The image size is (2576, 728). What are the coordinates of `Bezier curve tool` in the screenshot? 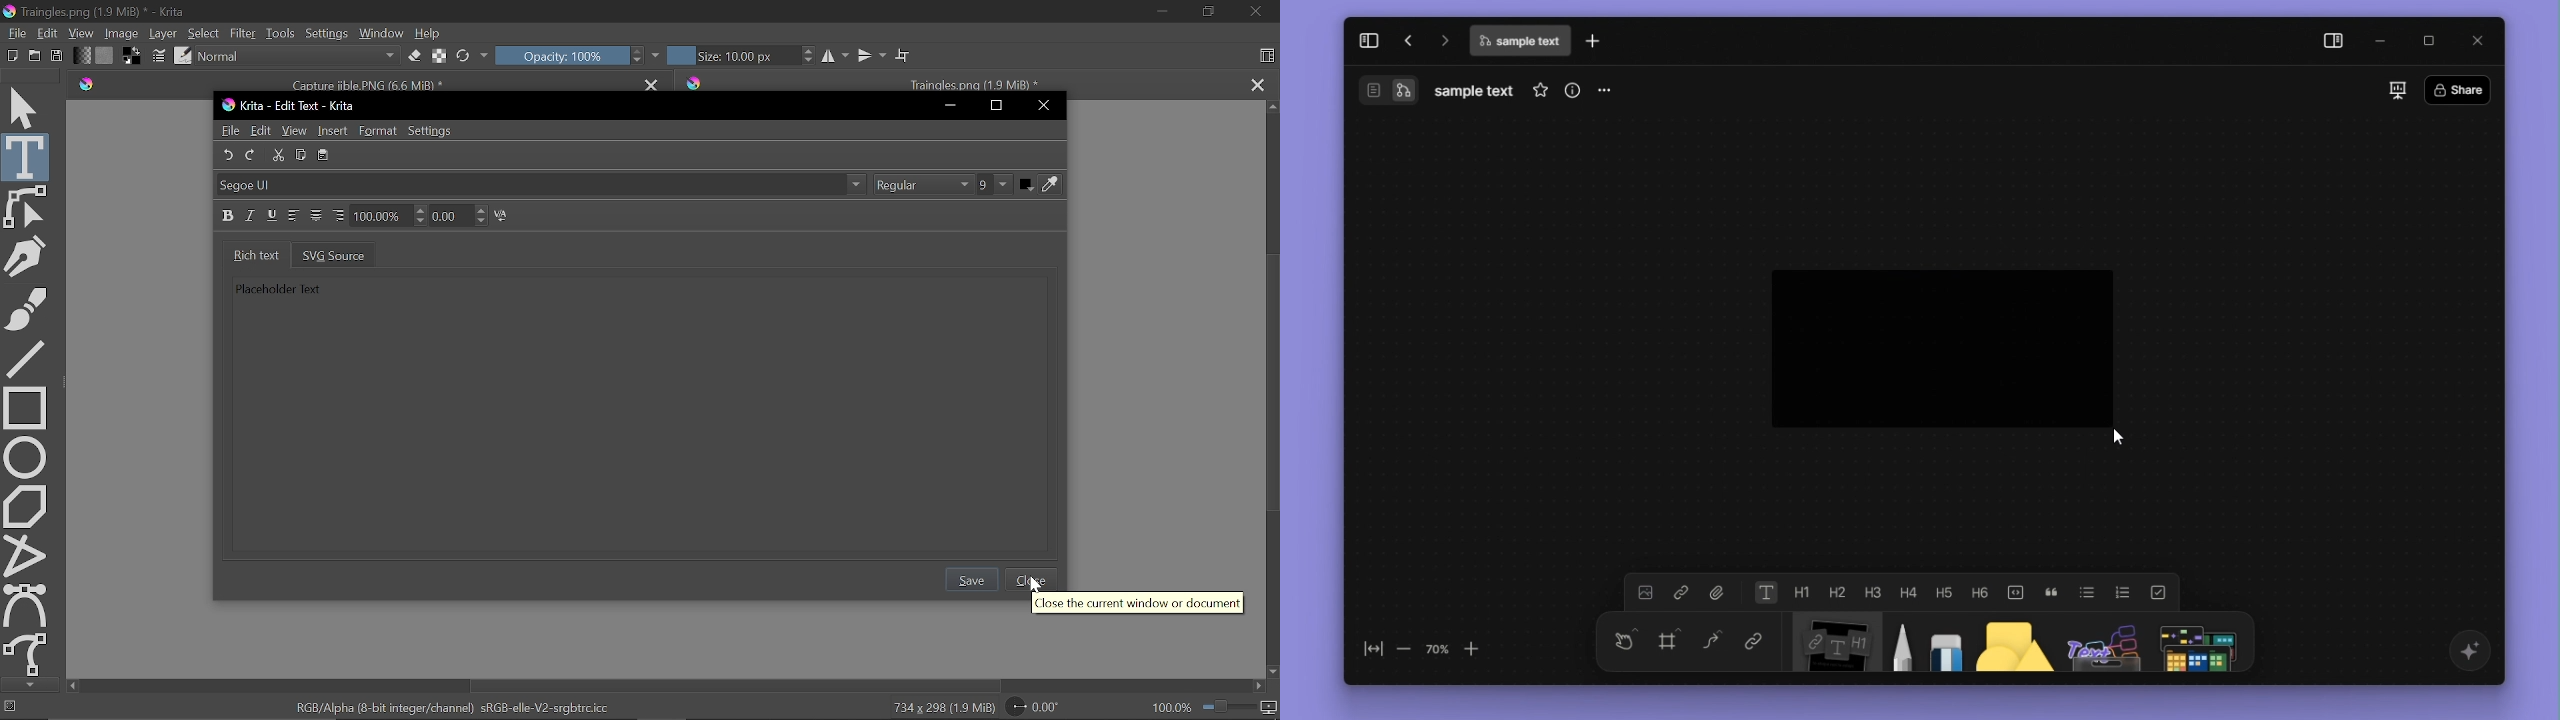 It's located at (27, 605).